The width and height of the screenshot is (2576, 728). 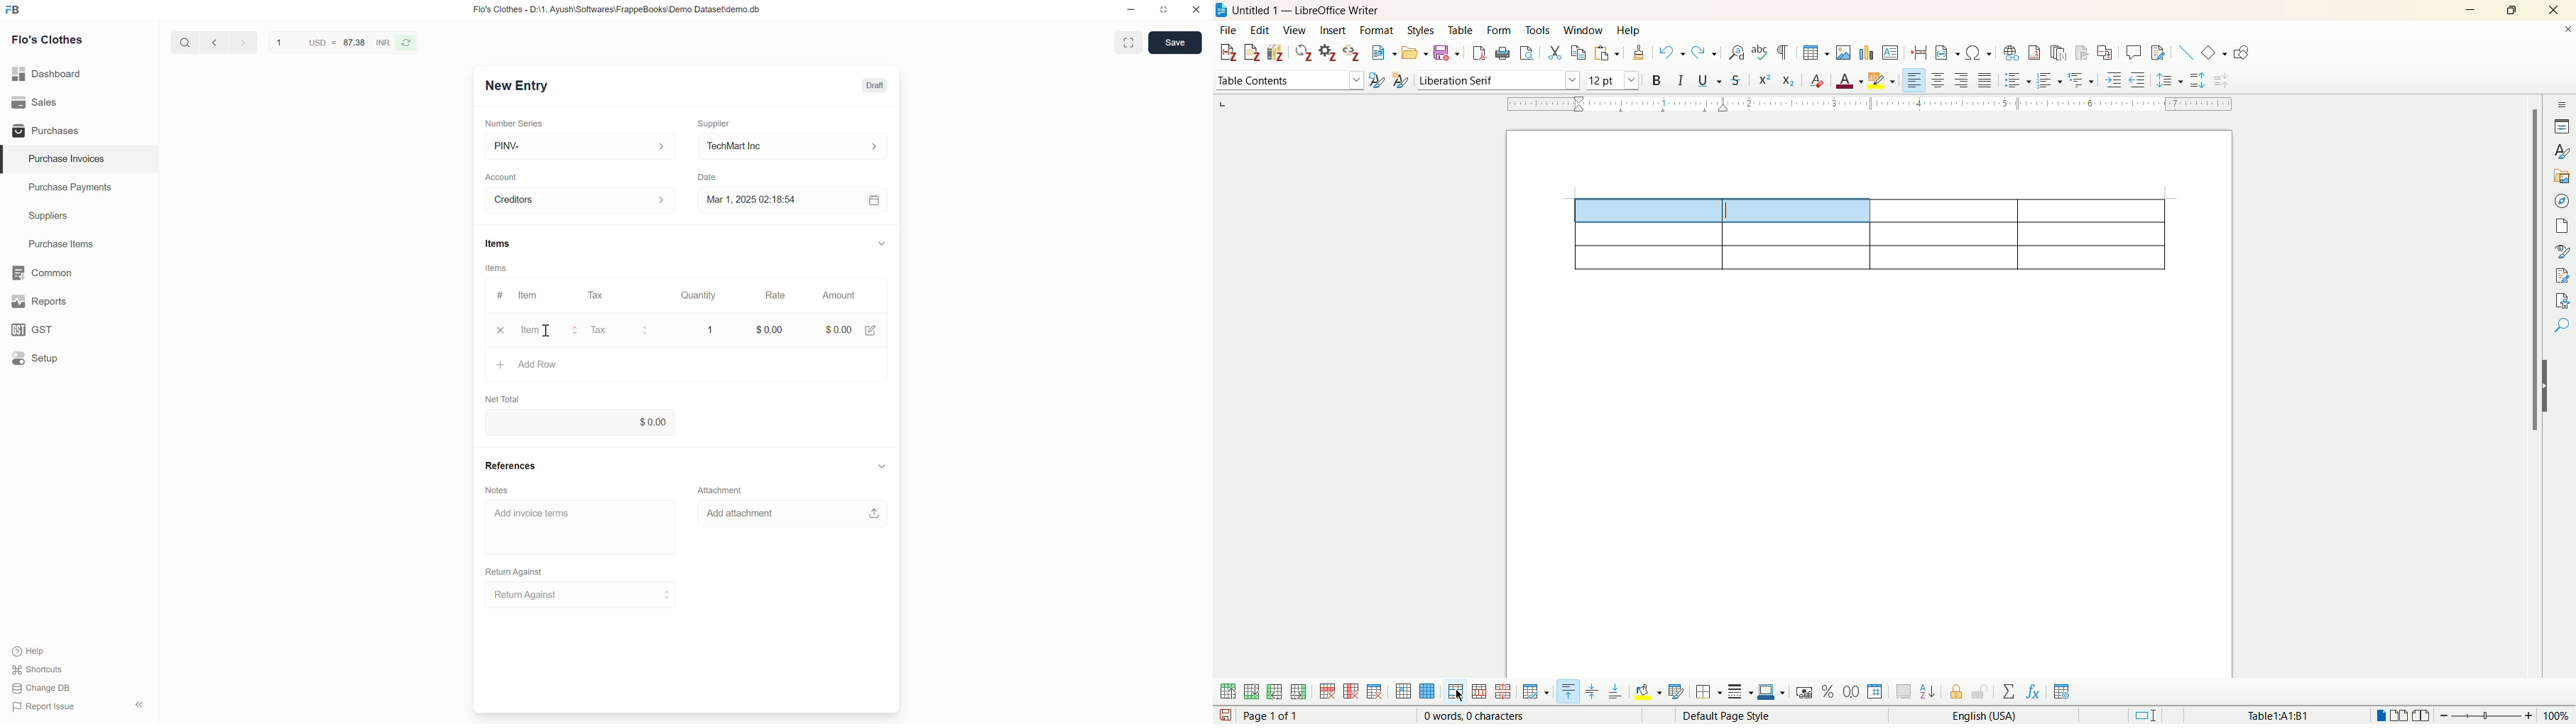 I want to click on insert footnote, so click(x=2036, y=53).